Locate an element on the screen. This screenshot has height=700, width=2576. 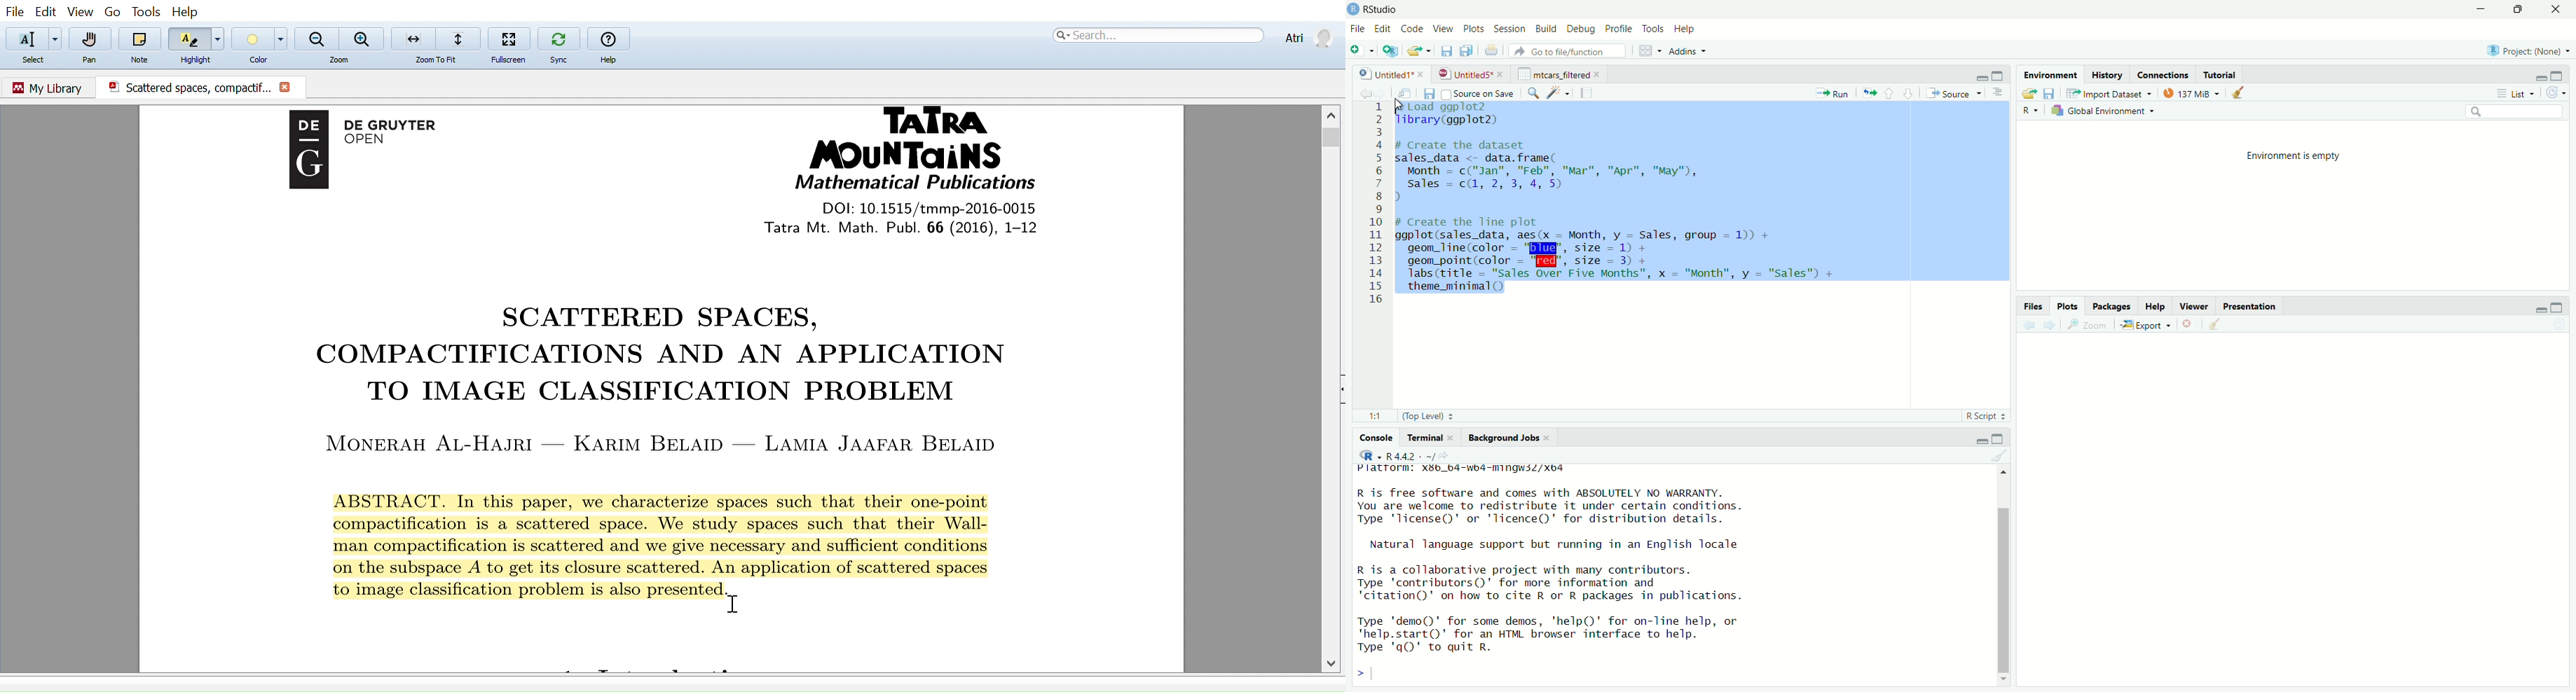
R Script is located at coordinates (1982, 416).